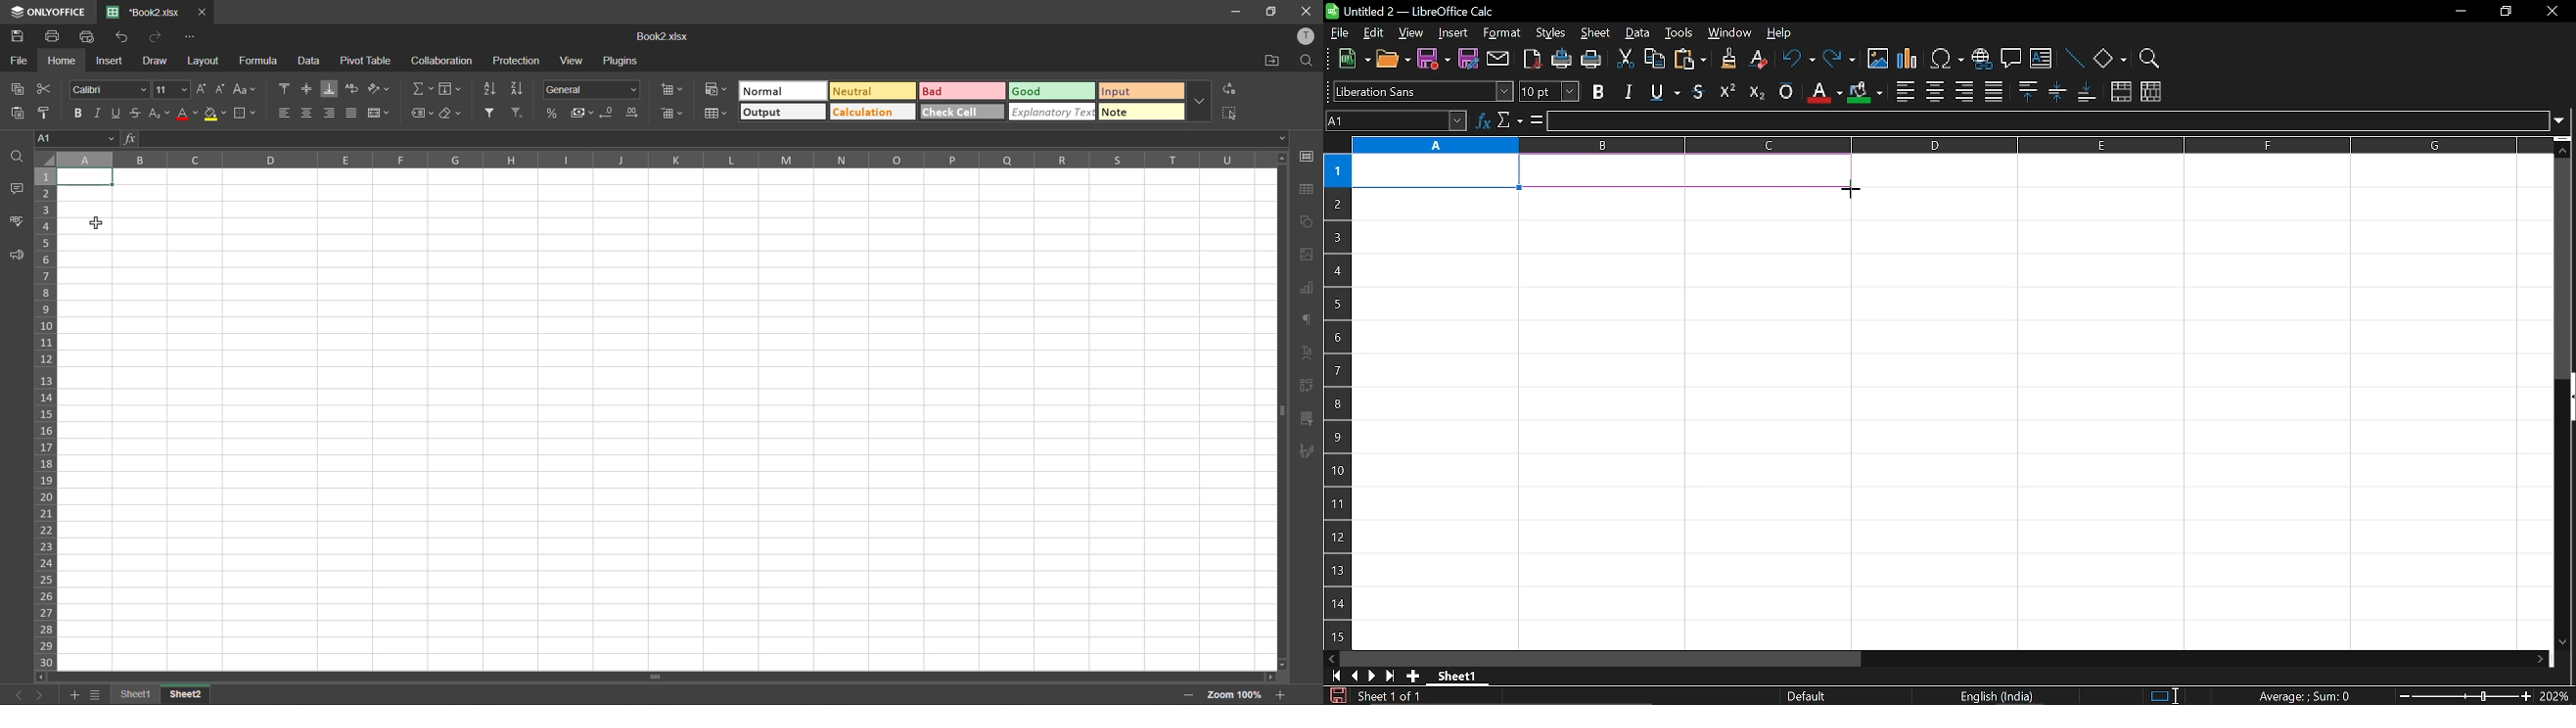  What do you see at coordinates (2086, 93) in the screenshot?
I see `align bottom` at bounding box center [2086, 93].